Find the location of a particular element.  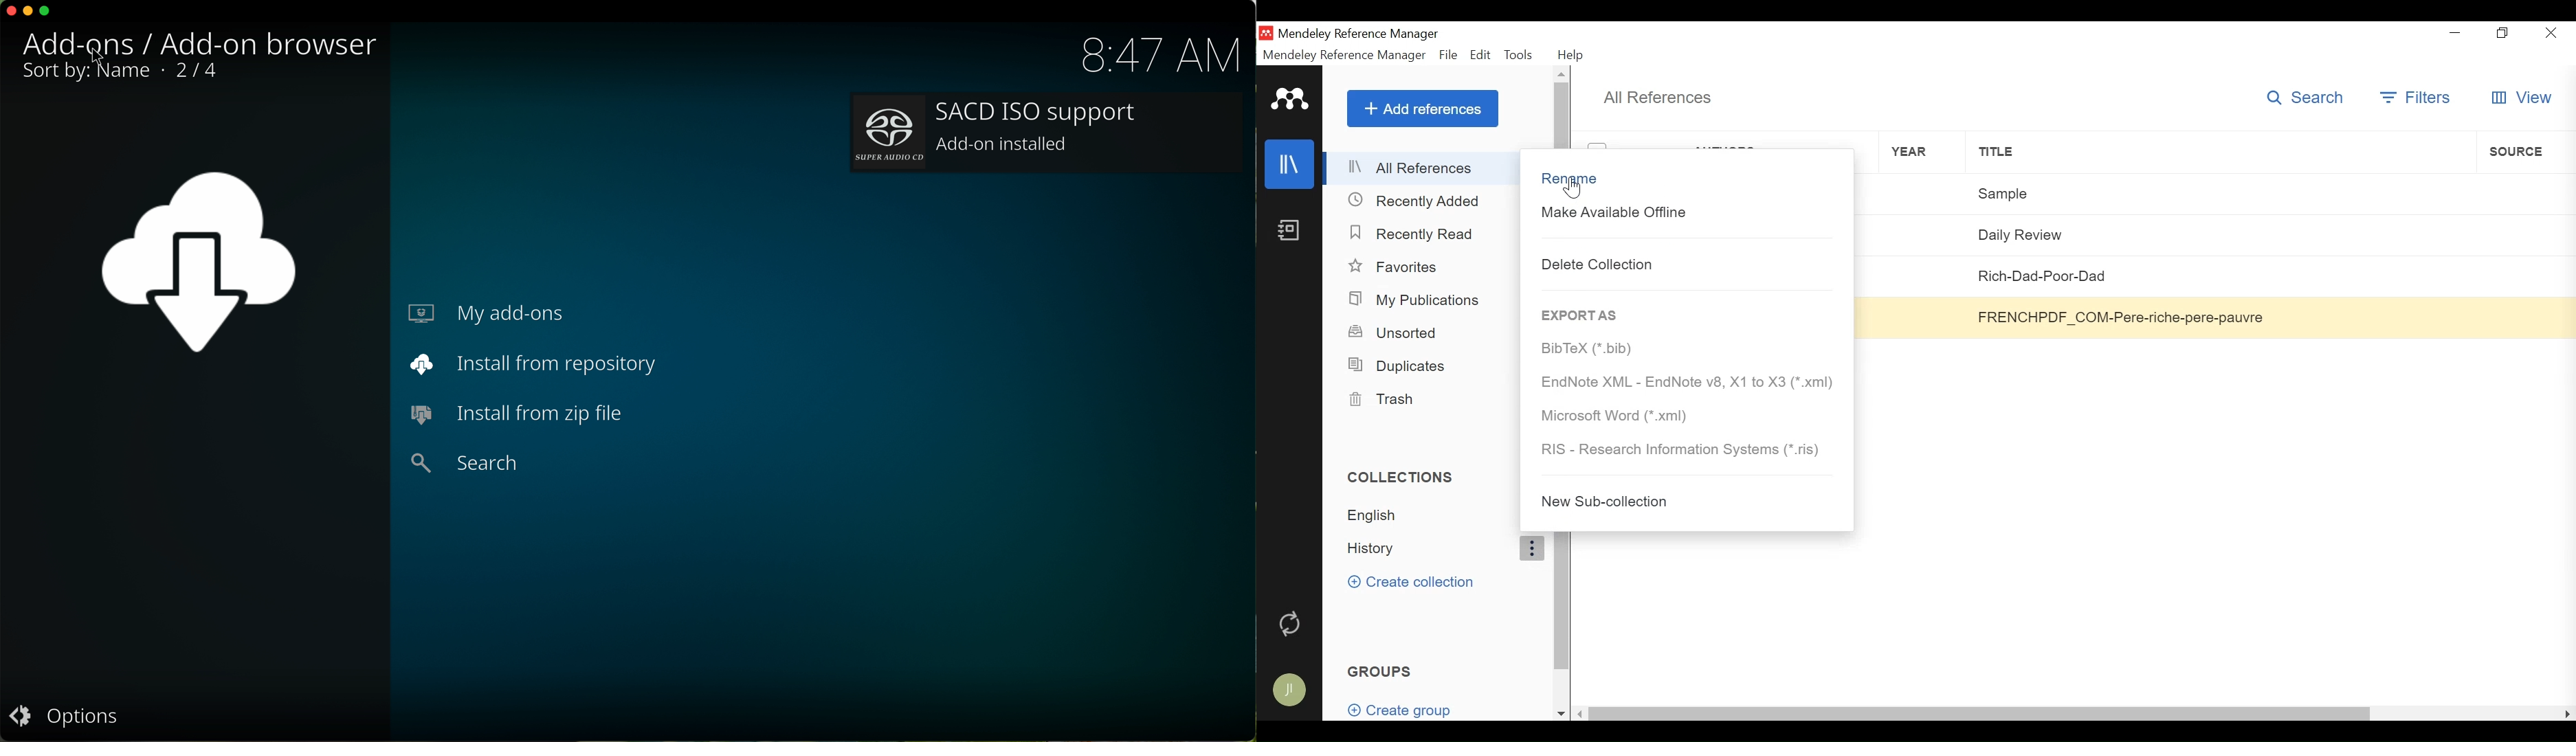

Source is located at coordinates (2522, 276).